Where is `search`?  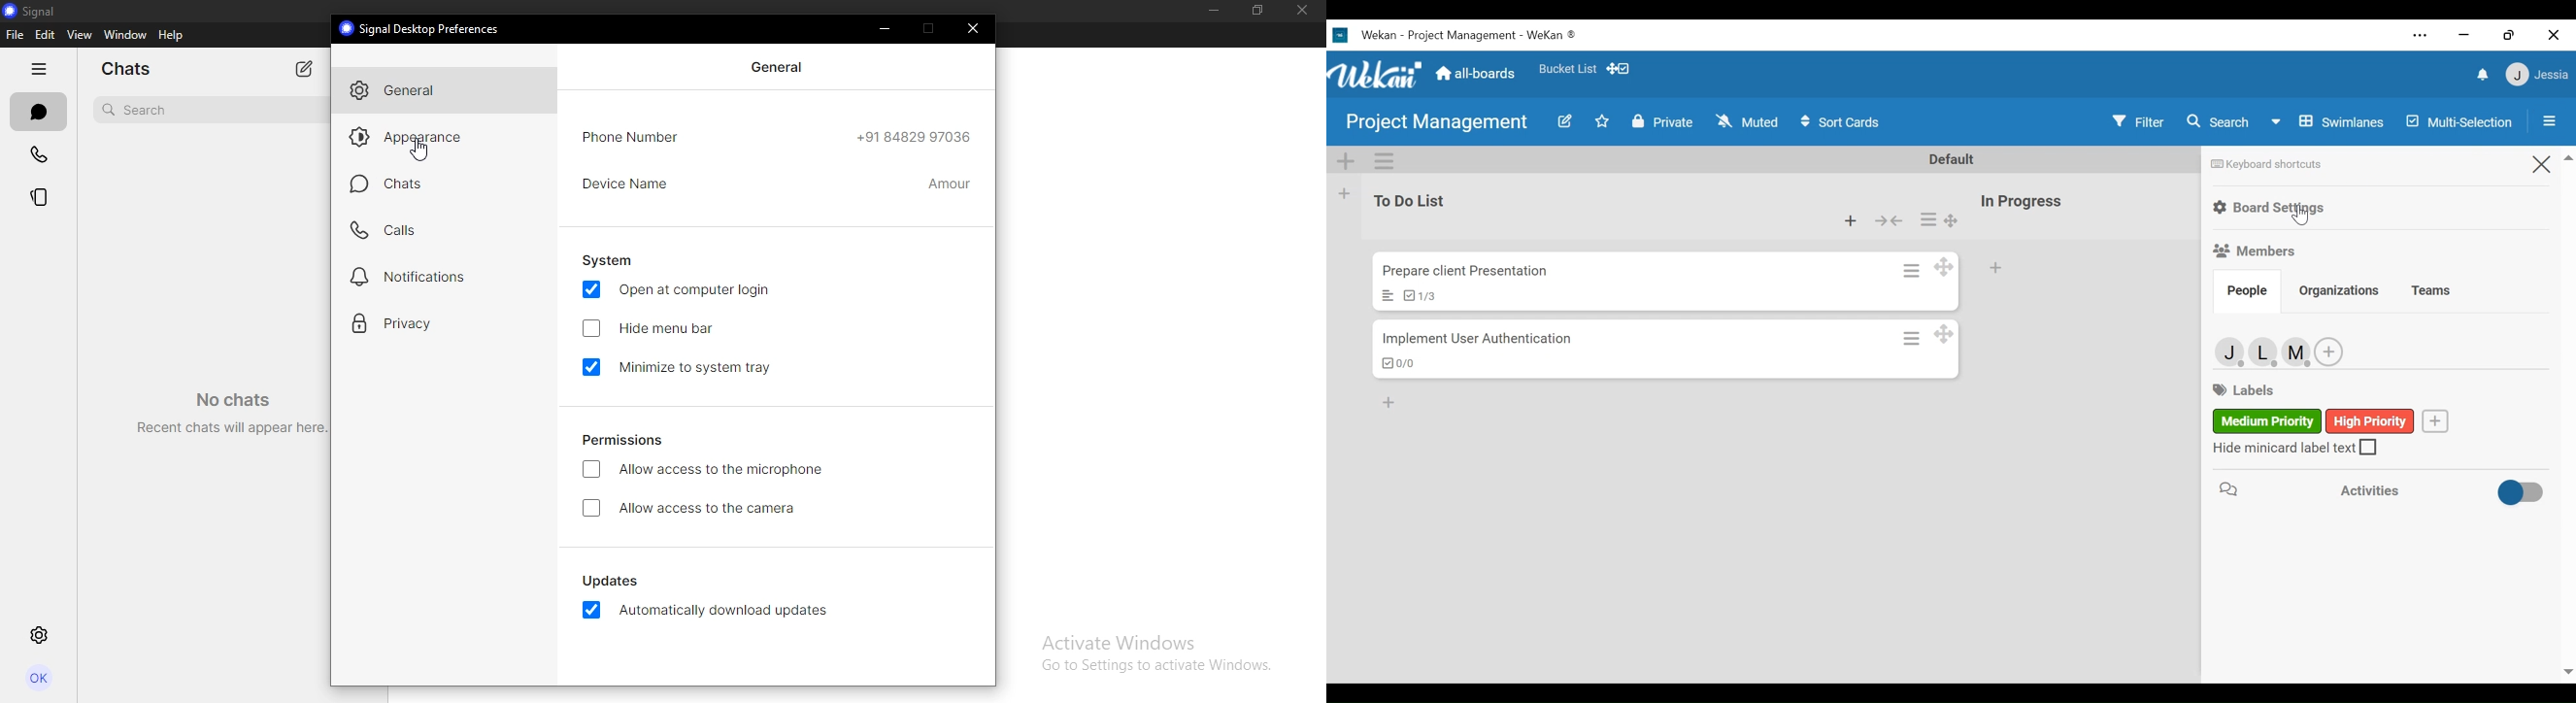
search is located at coordinates (138, 108).